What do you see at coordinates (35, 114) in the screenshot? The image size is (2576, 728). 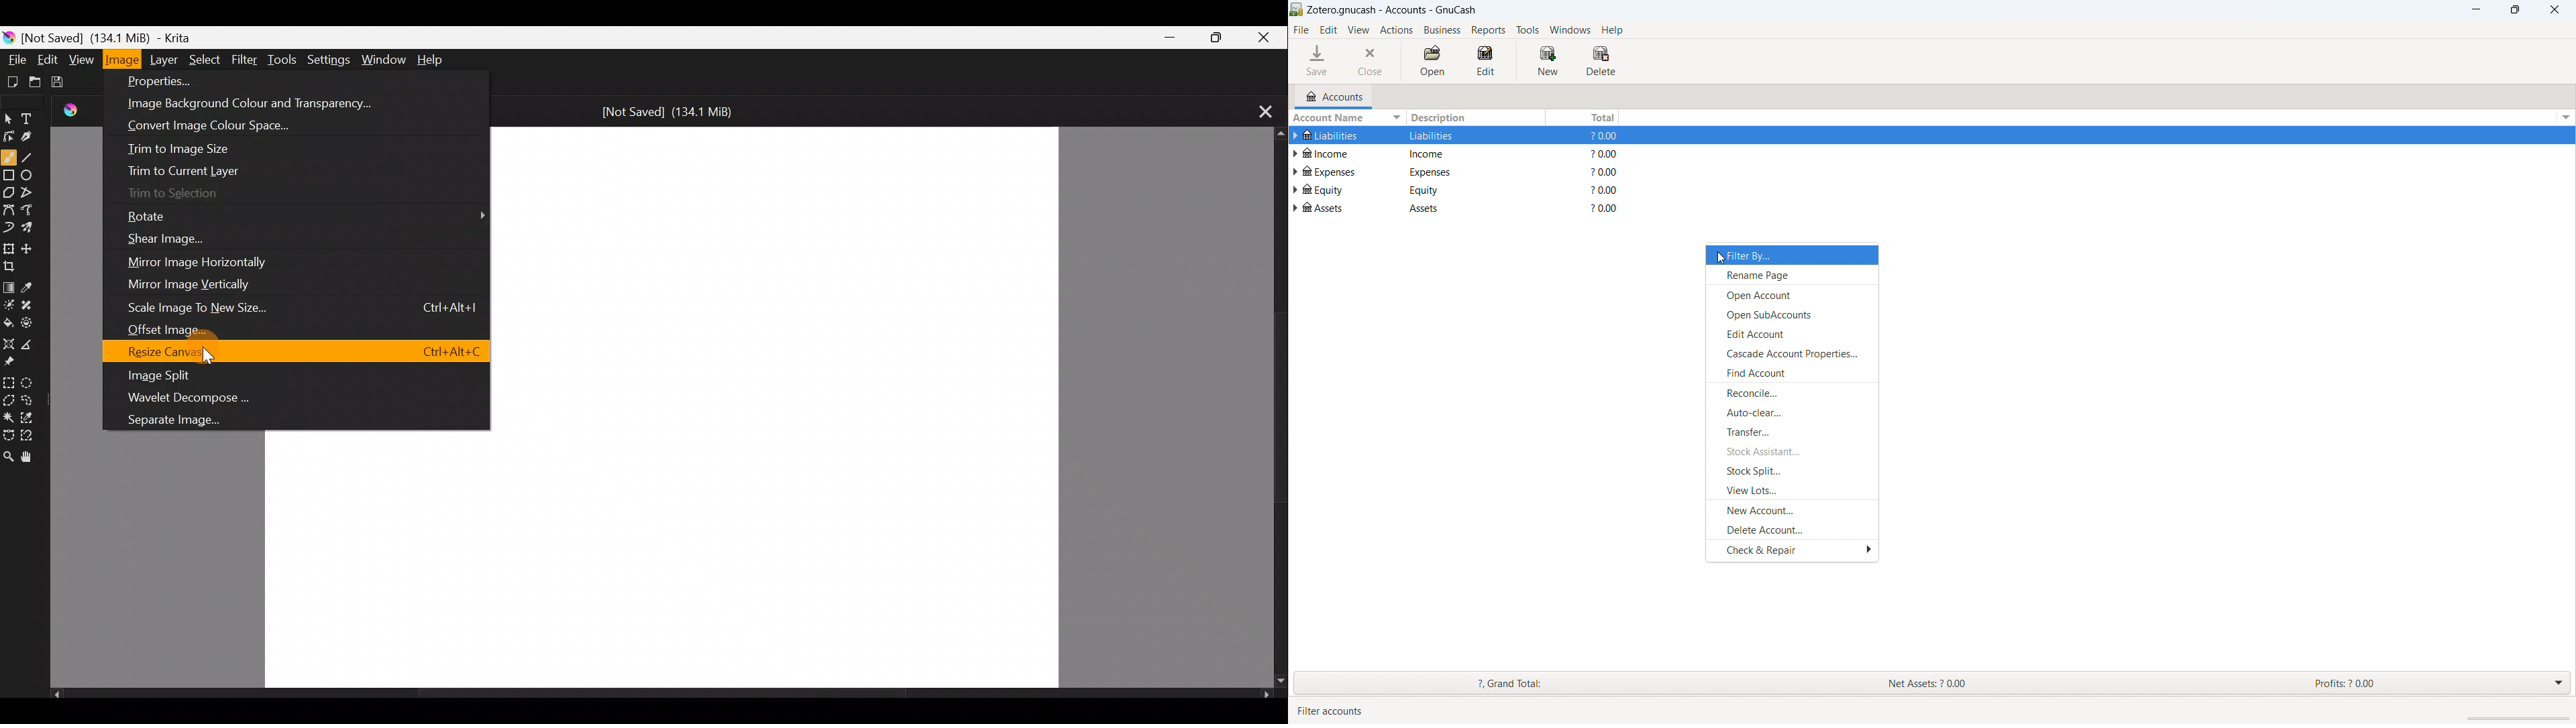 I see `Text tool` at bounding box center [35, 114].